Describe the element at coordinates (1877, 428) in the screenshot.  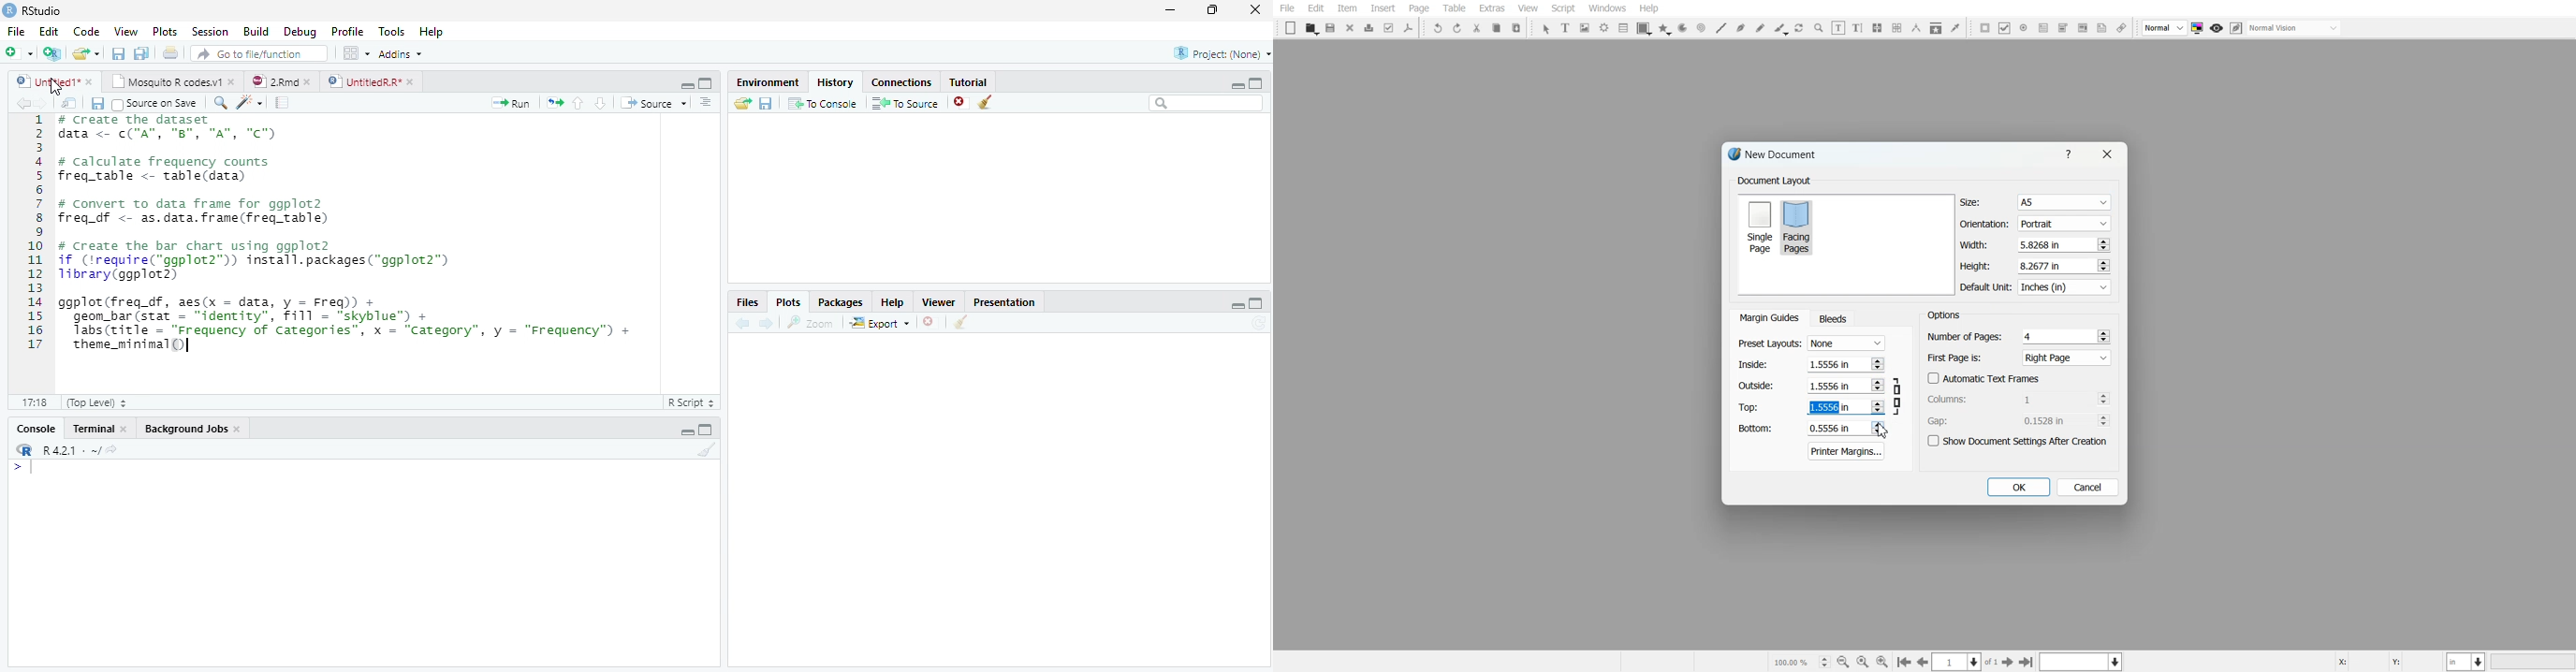
I see `Increase and decrease No. ` at that location.